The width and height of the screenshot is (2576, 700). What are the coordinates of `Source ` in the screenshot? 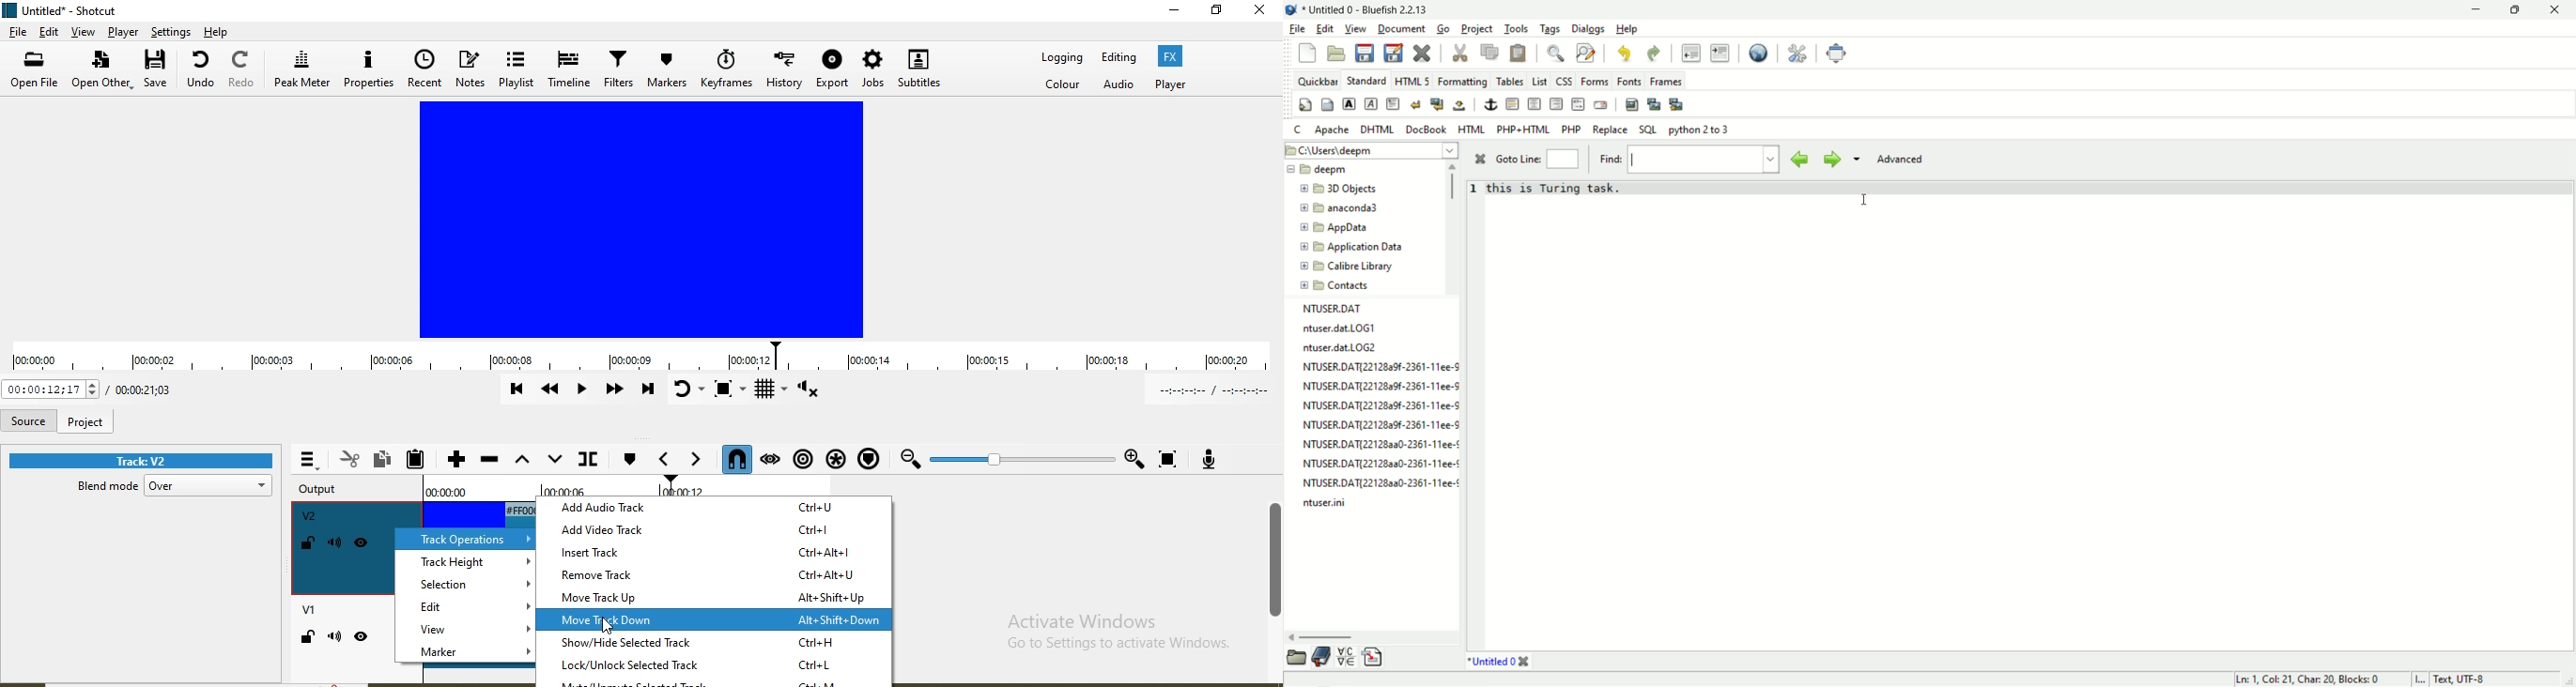 It's located at (27, 421).